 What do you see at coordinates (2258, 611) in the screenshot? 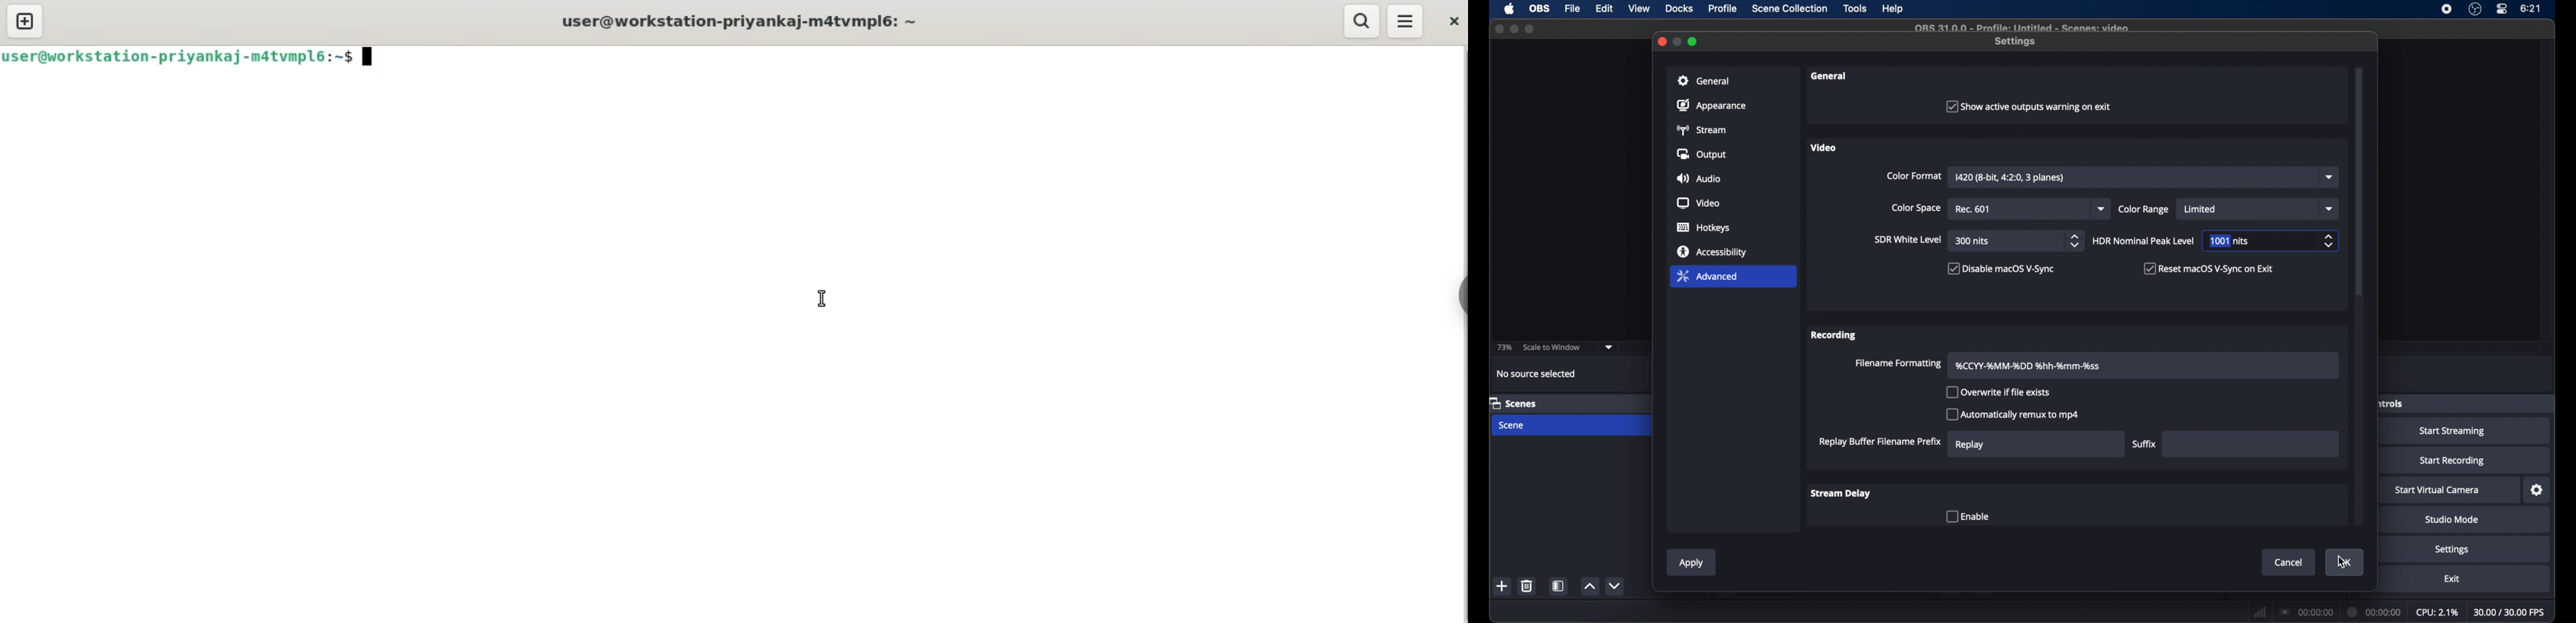
I see `network` at bounding box center [2258, 611].